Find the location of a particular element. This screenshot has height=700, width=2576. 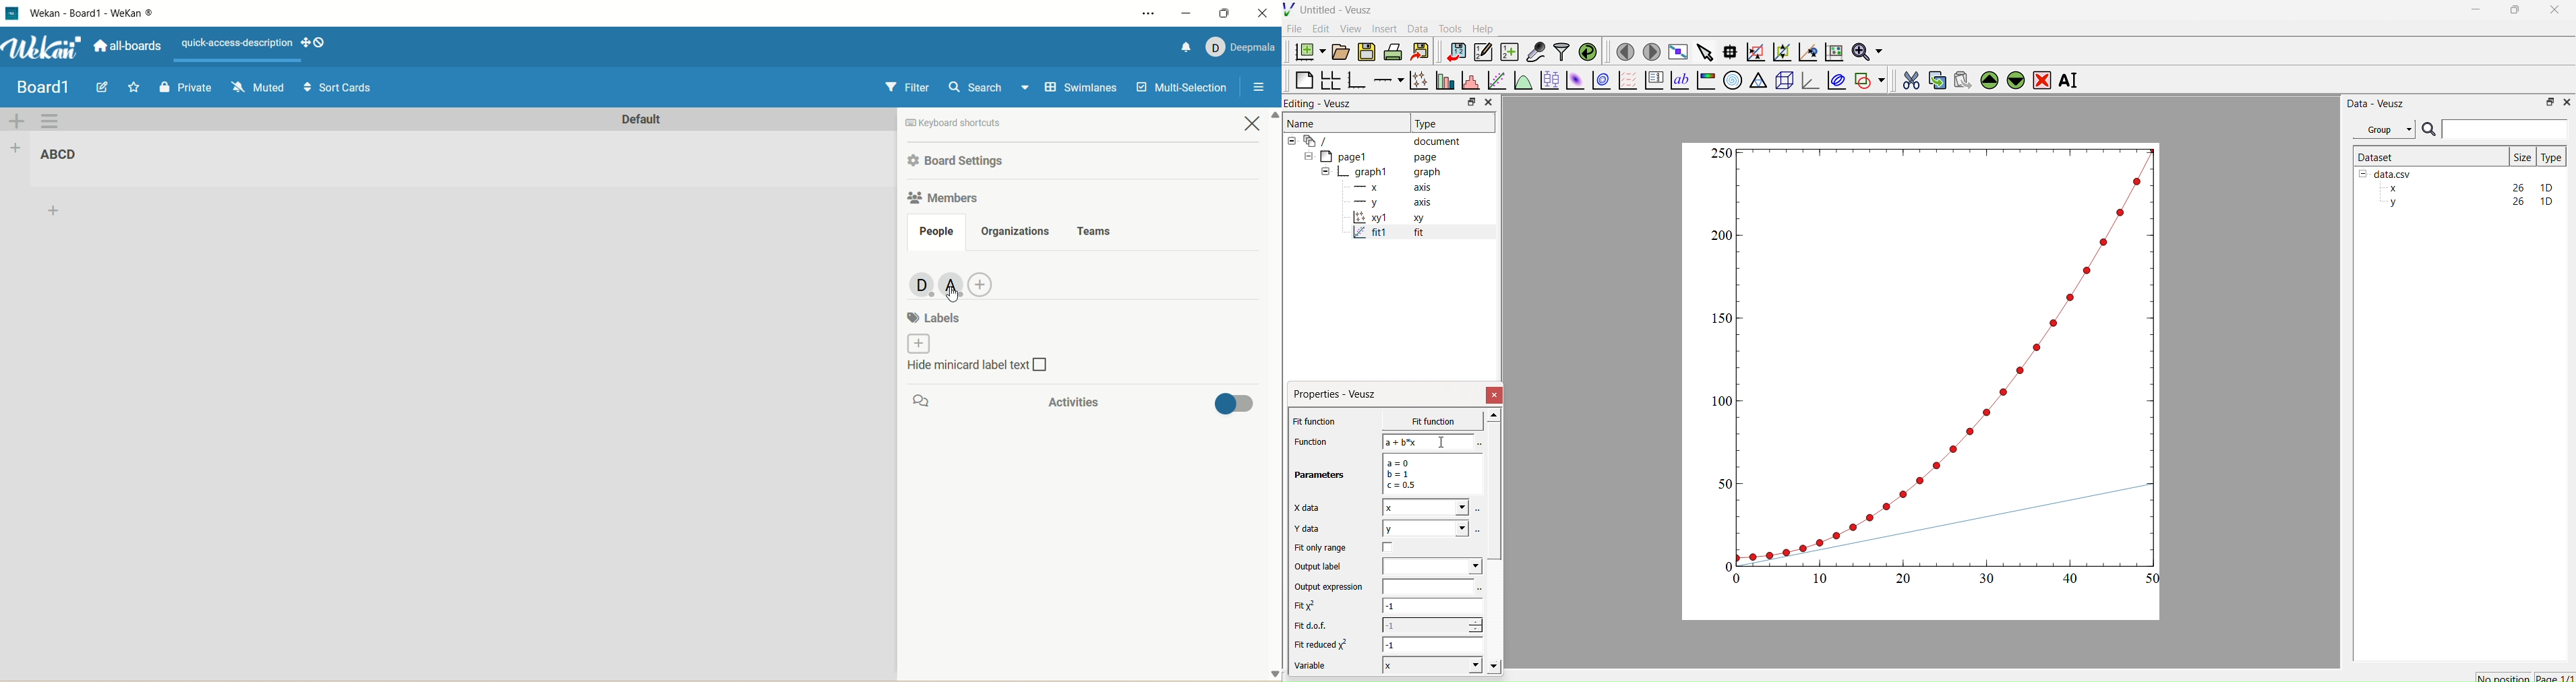

X data is located at coordinates (1310, 506).